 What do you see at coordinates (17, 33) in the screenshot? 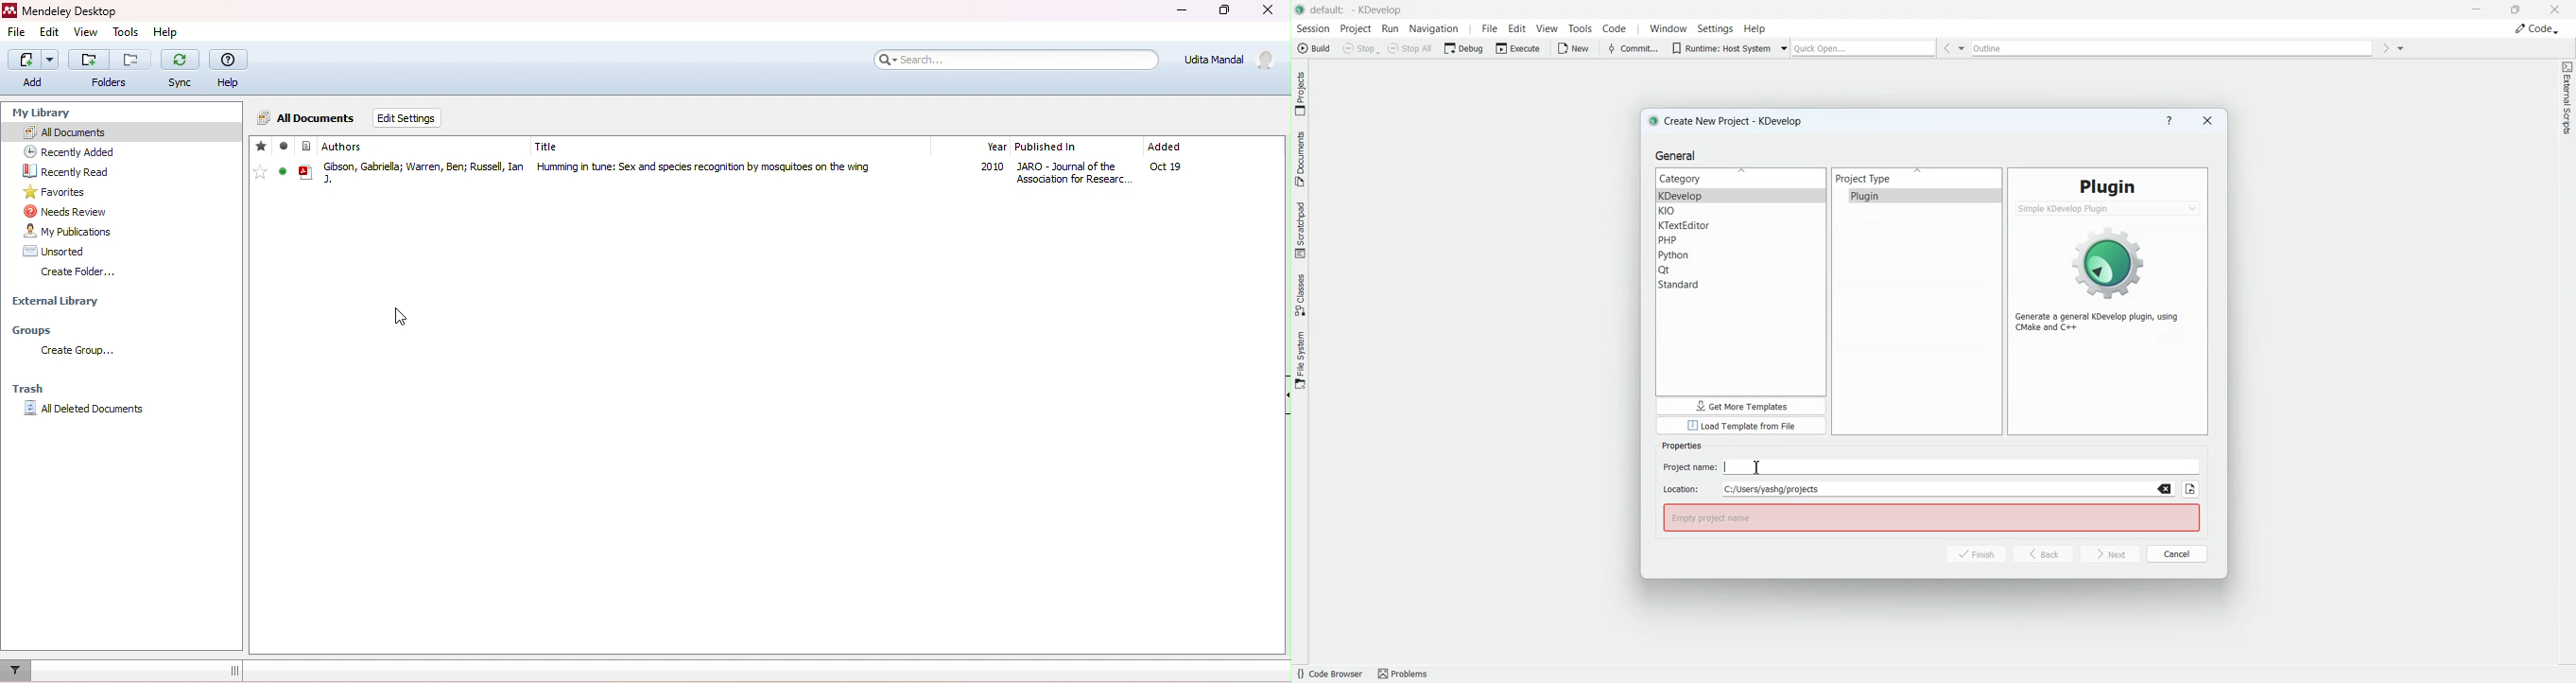
I see `edit` at bounding box center [17, 33].